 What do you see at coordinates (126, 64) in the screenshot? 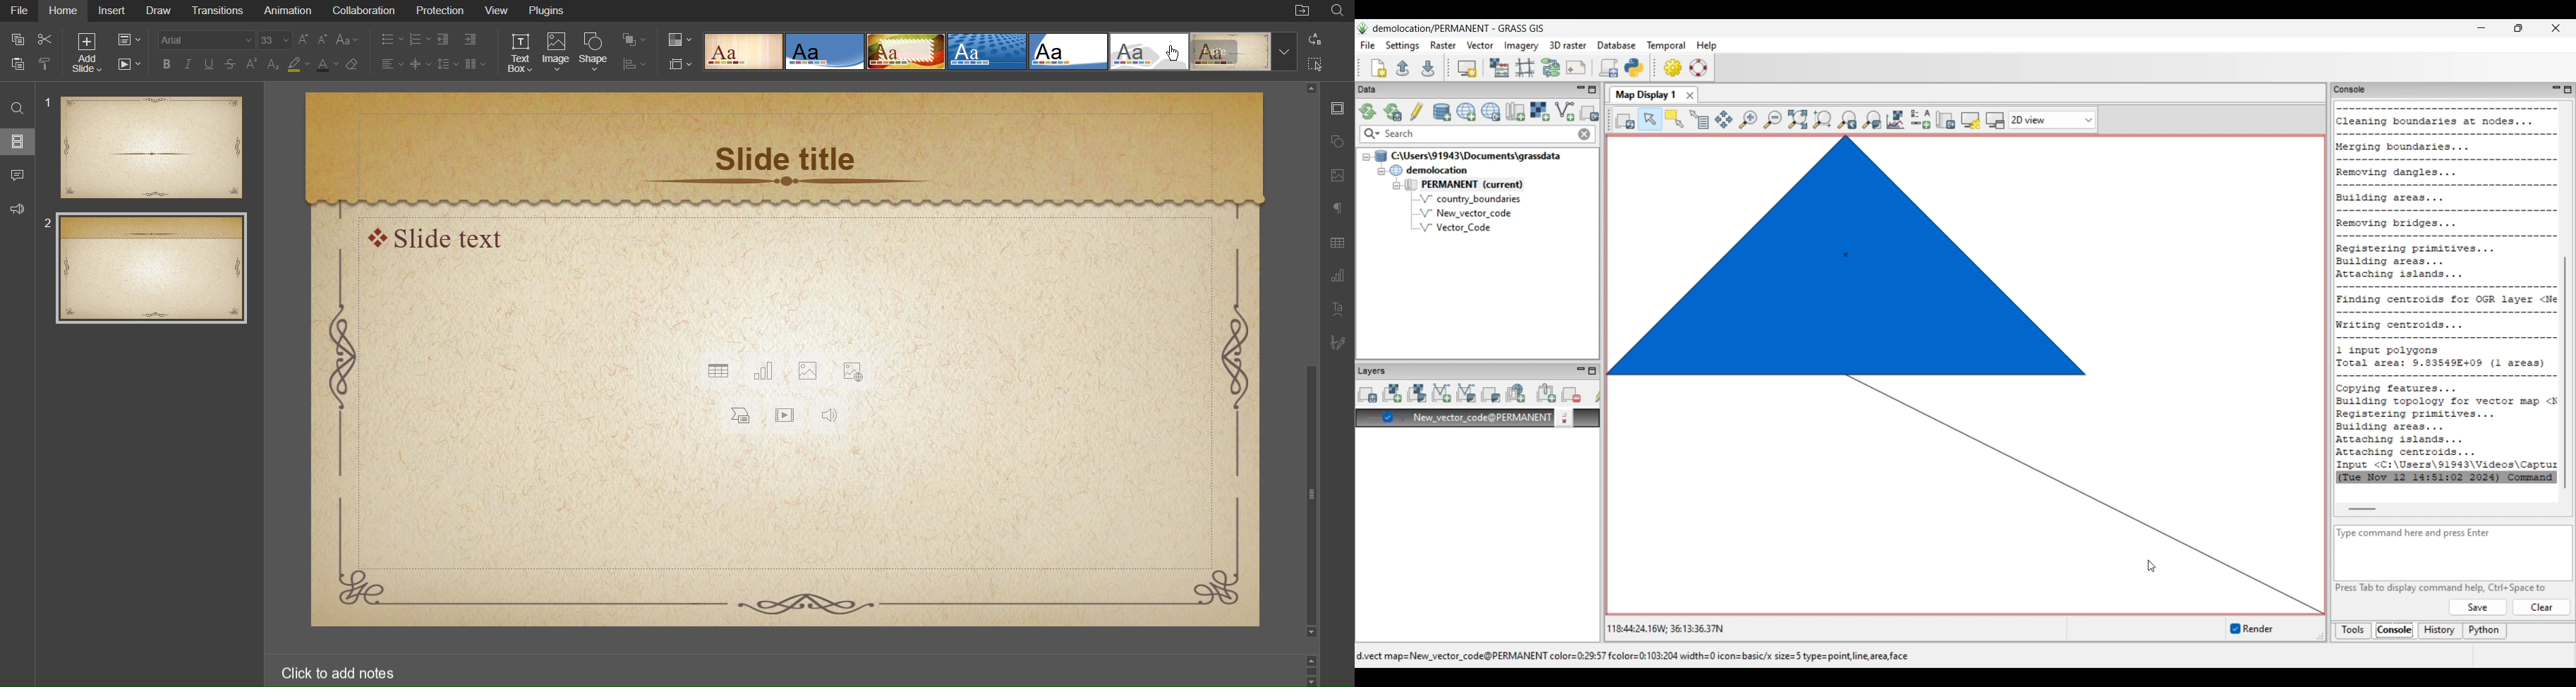
I see `Playback` at bounding box center [126, 64].